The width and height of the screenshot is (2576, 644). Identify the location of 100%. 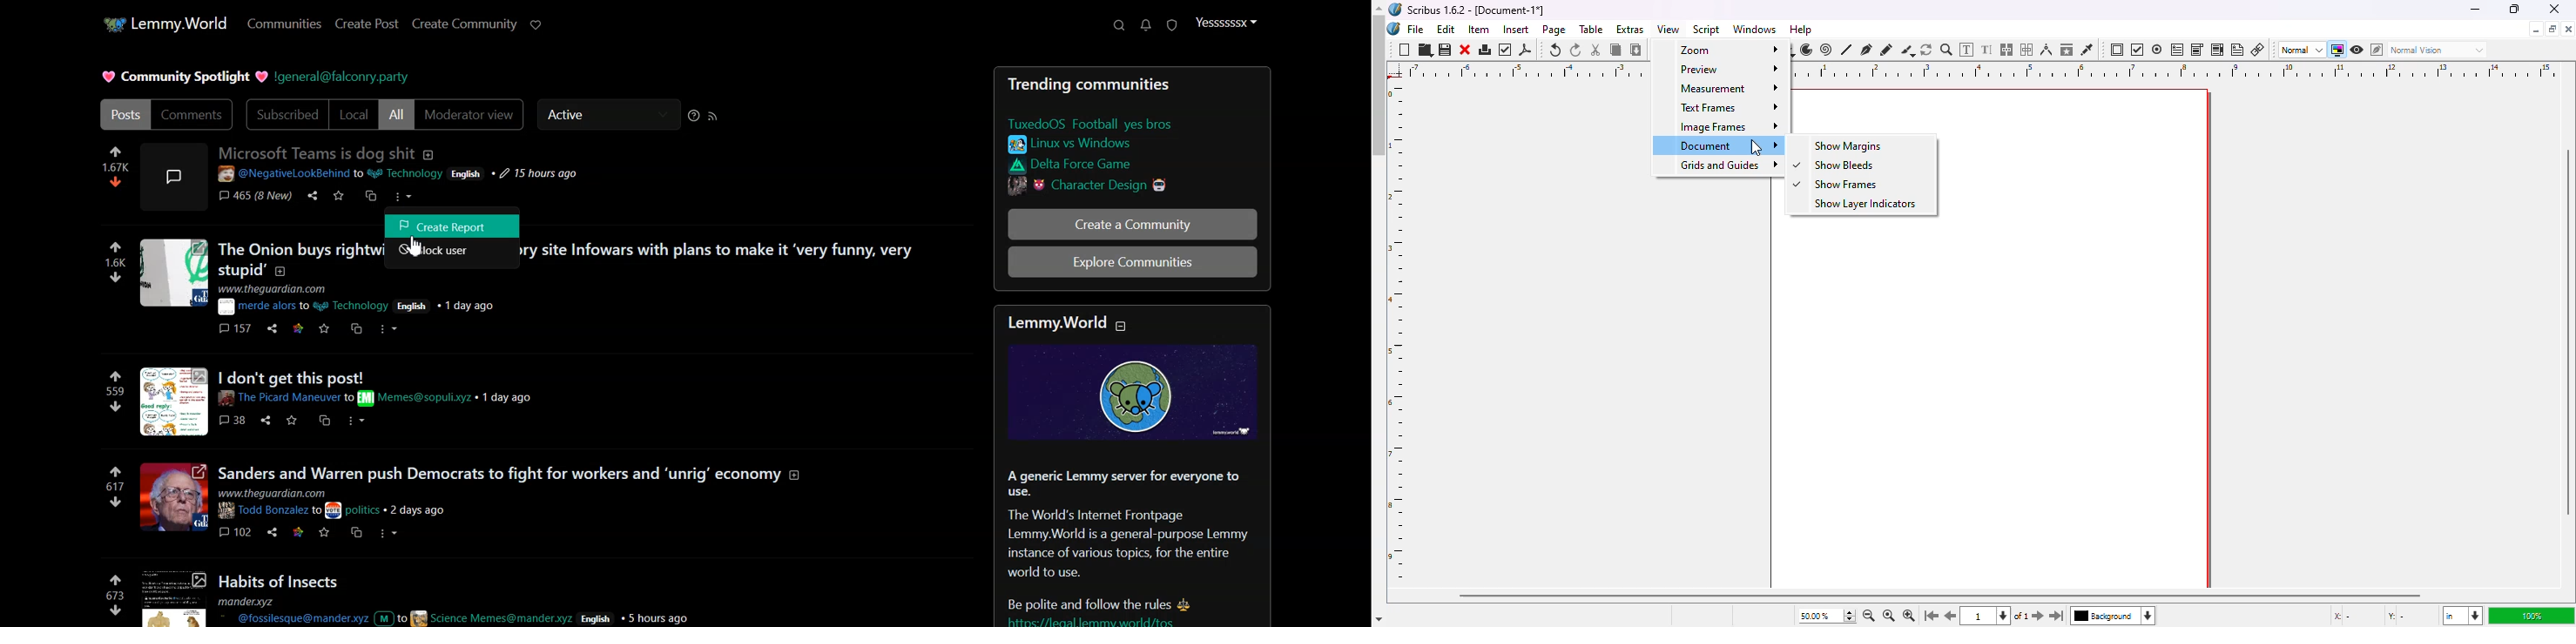
(2528, 616).